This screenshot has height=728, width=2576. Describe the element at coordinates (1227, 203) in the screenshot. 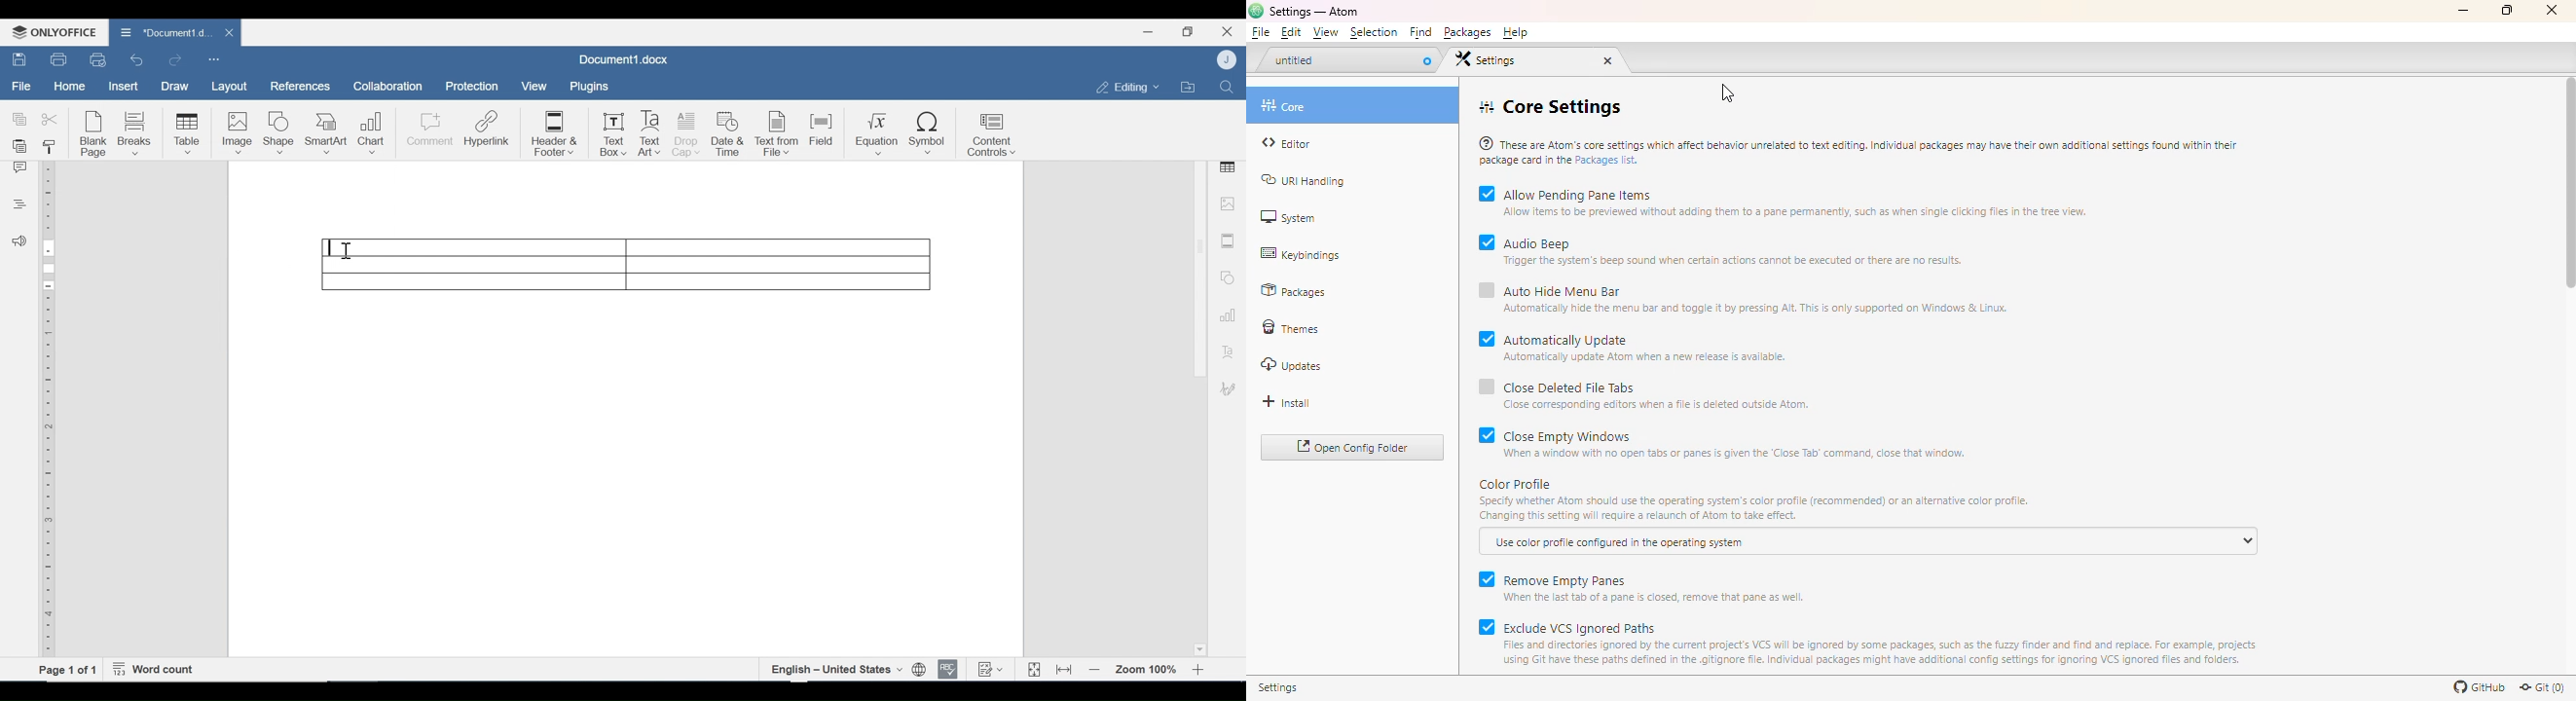

I see `image` at that location.